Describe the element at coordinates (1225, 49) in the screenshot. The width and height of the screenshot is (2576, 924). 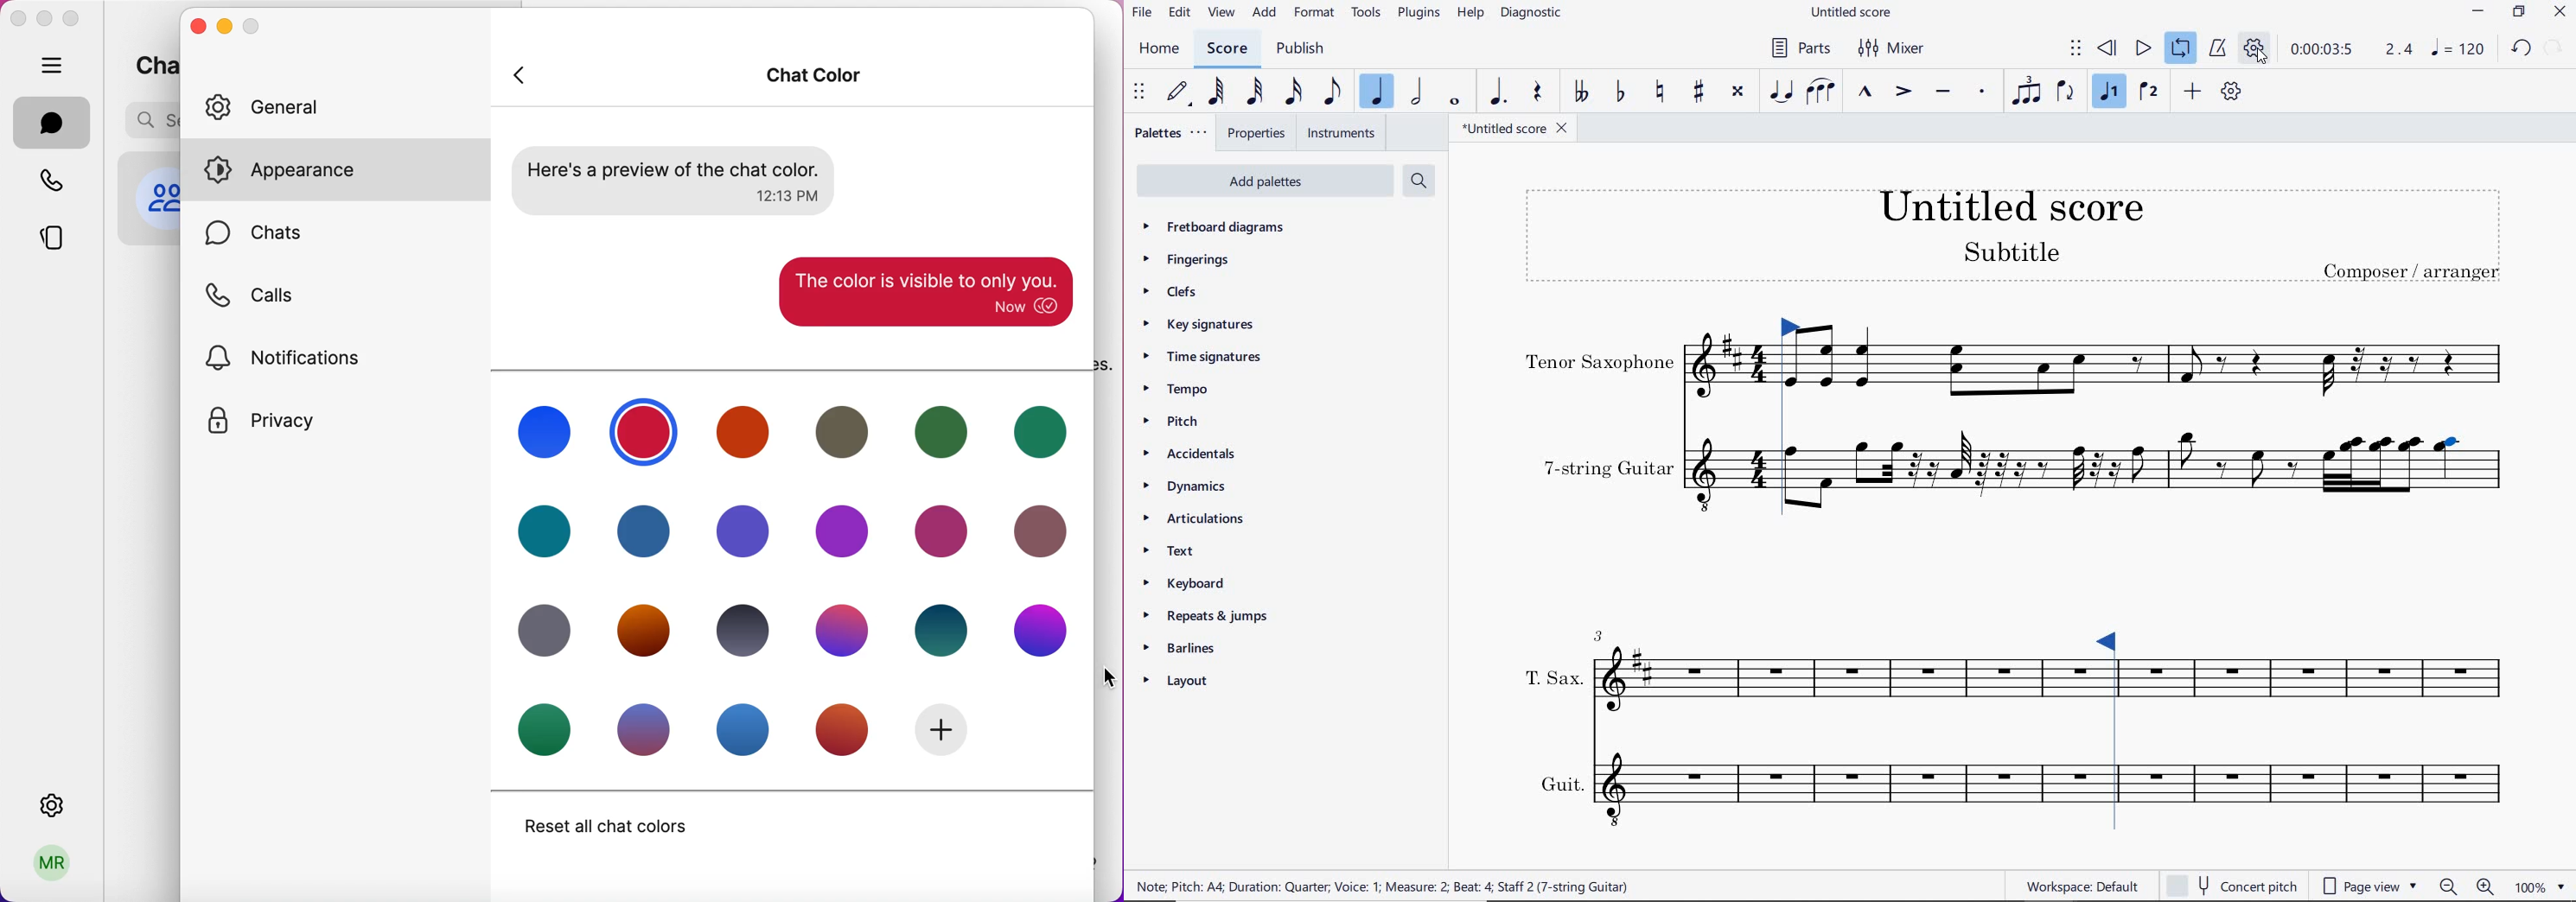
I see `SCORE` at that location.